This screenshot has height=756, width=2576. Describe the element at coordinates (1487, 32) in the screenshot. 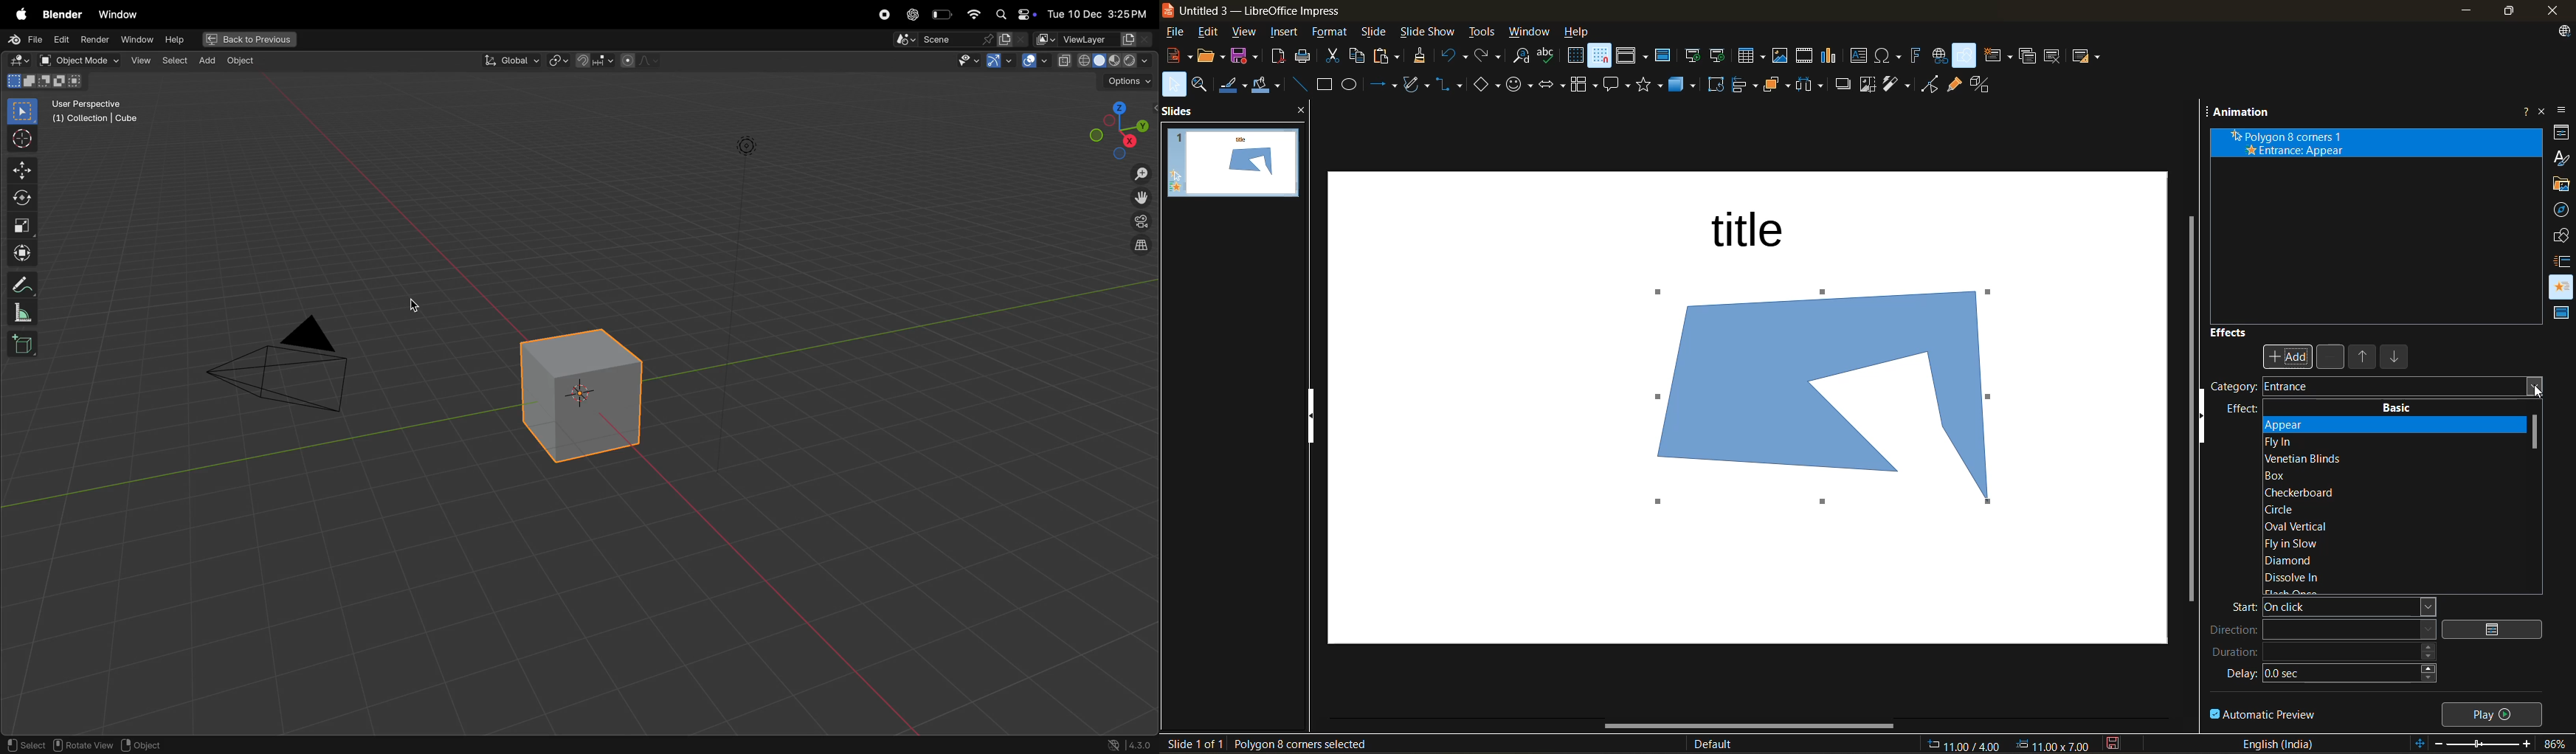

I see `tools` at that location.